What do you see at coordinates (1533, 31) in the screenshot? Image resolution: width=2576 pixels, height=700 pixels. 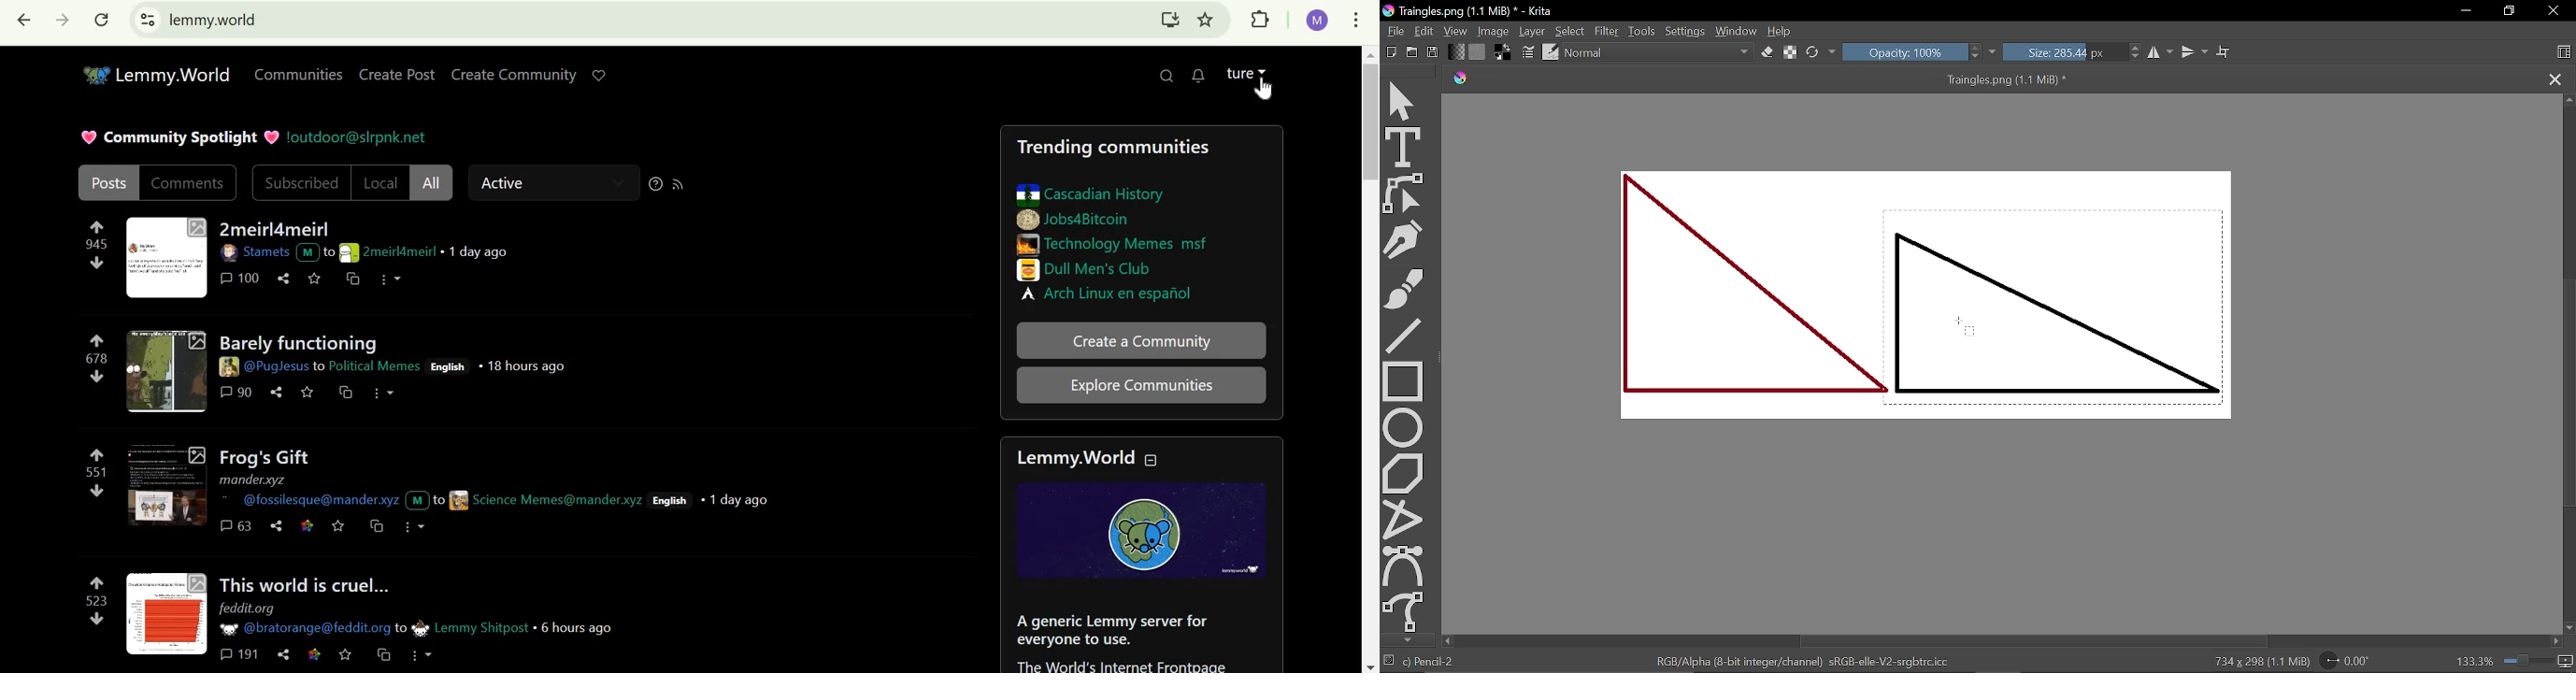 I see `Layer` at bounding box center [1533, 31].